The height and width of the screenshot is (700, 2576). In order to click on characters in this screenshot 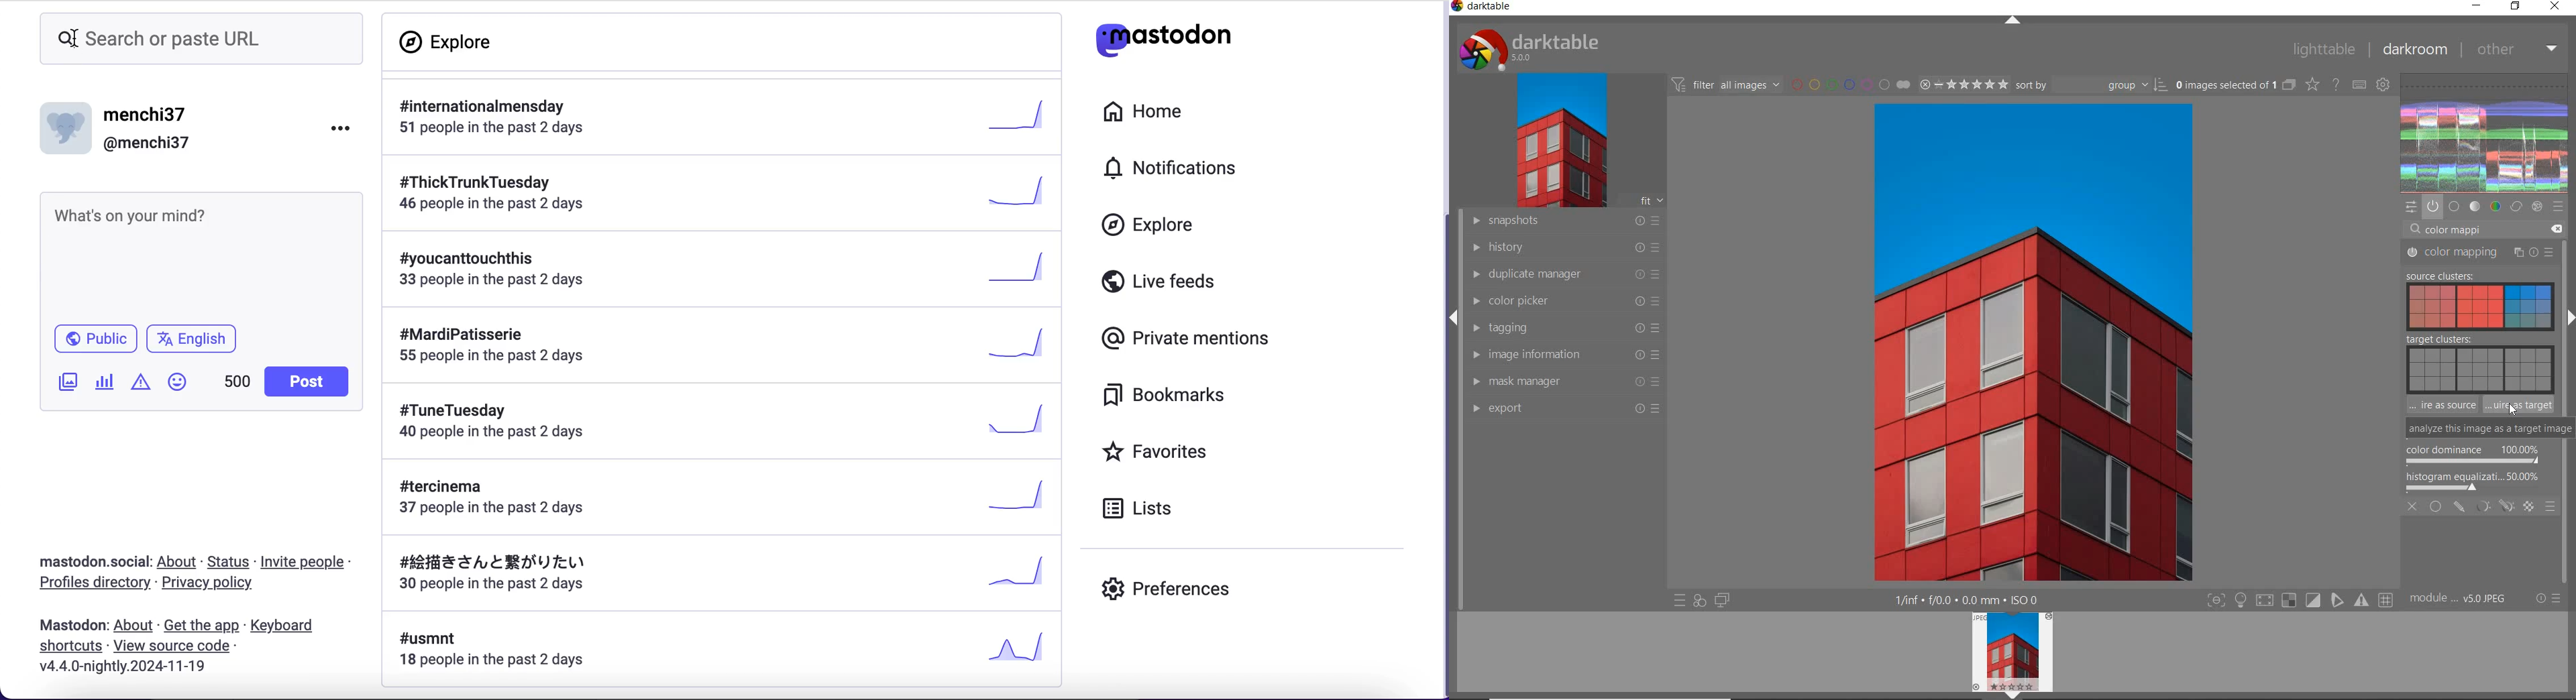, I will do `click(237, 383)`.